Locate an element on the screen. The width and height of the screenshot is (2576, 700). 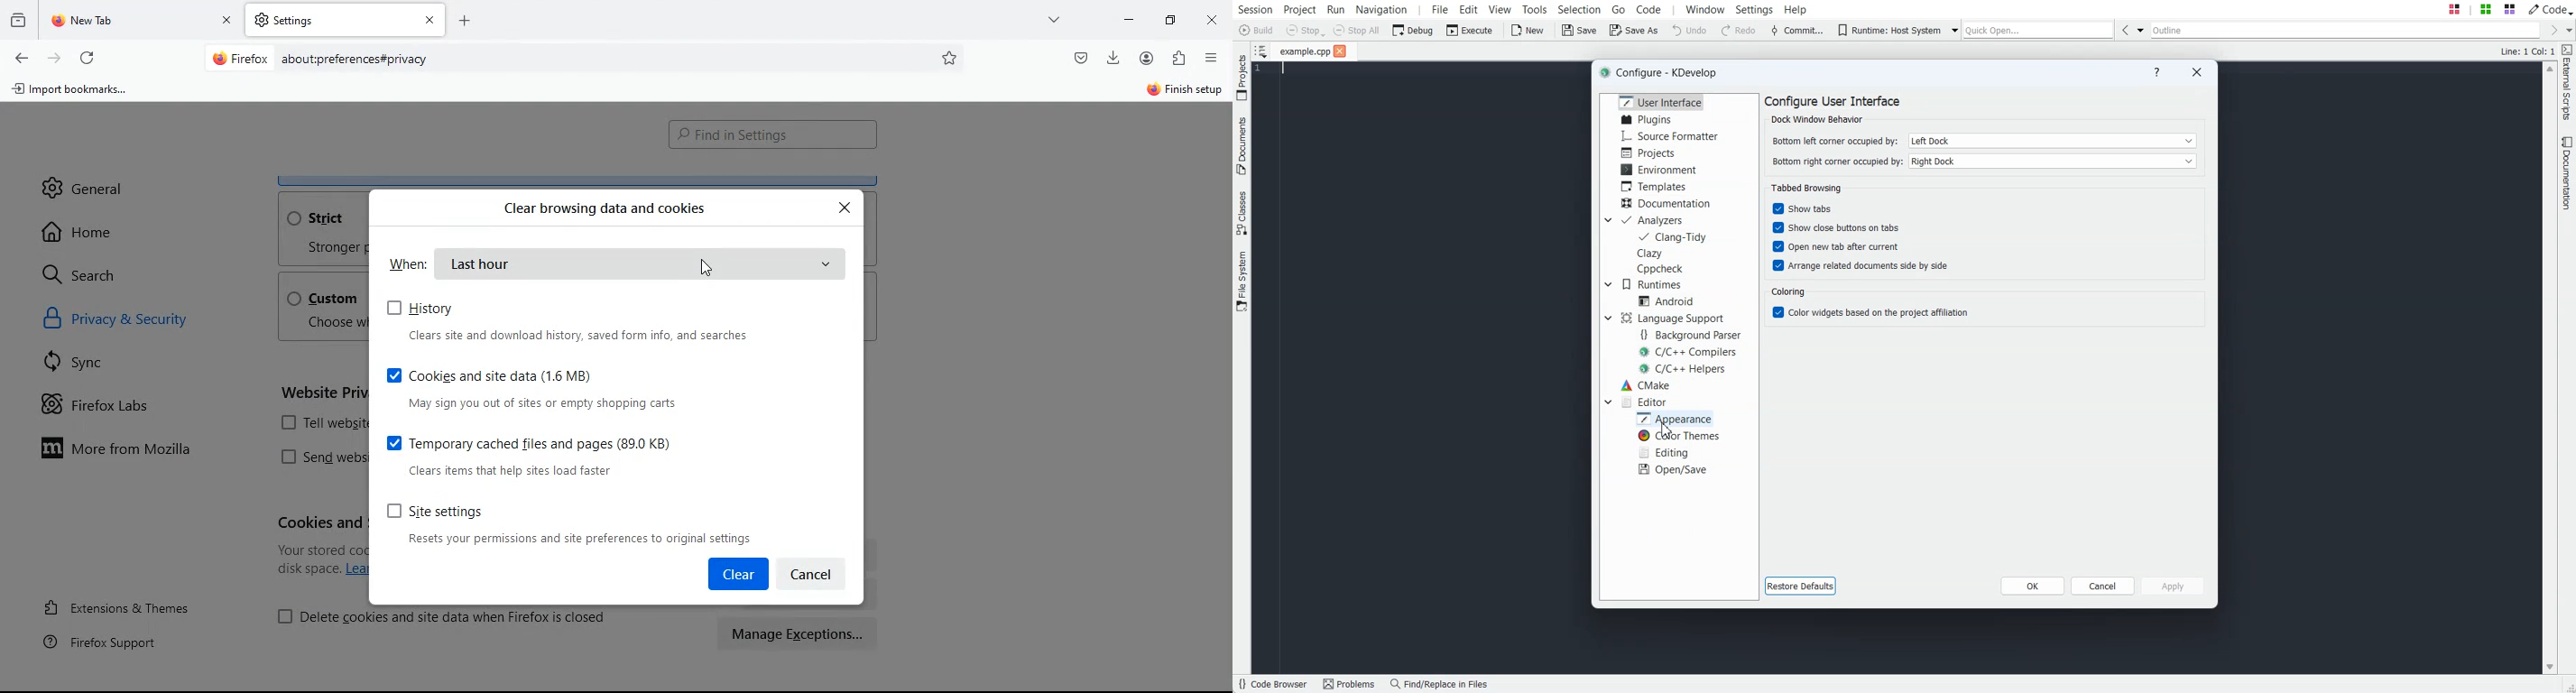
minimize is located at coordinates (1129, 18).